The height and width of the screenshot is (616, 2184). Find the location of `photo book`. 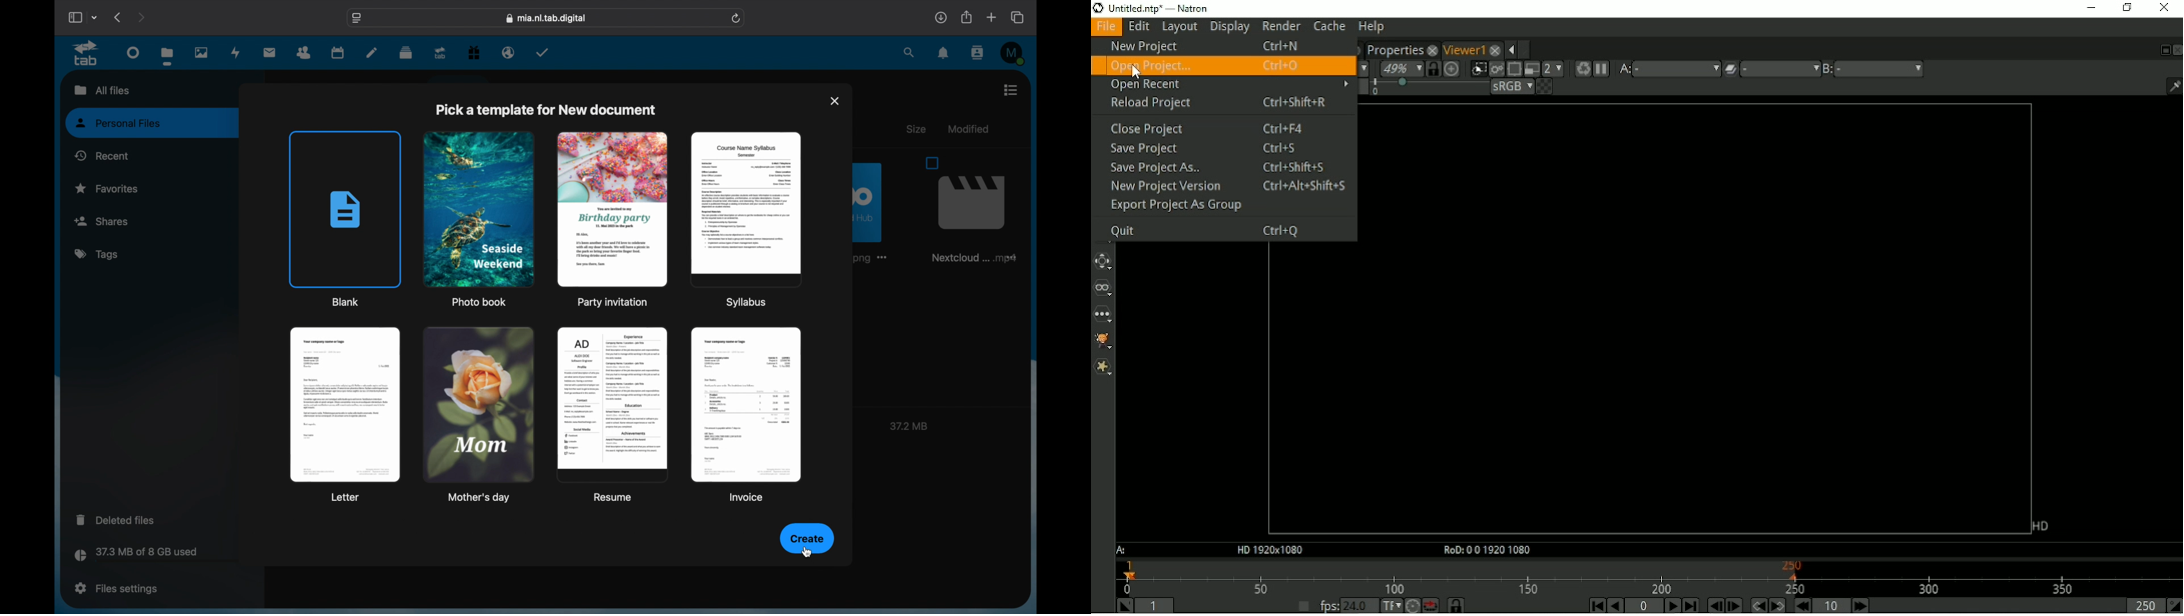

photo book is located at coordinates (479, 218).